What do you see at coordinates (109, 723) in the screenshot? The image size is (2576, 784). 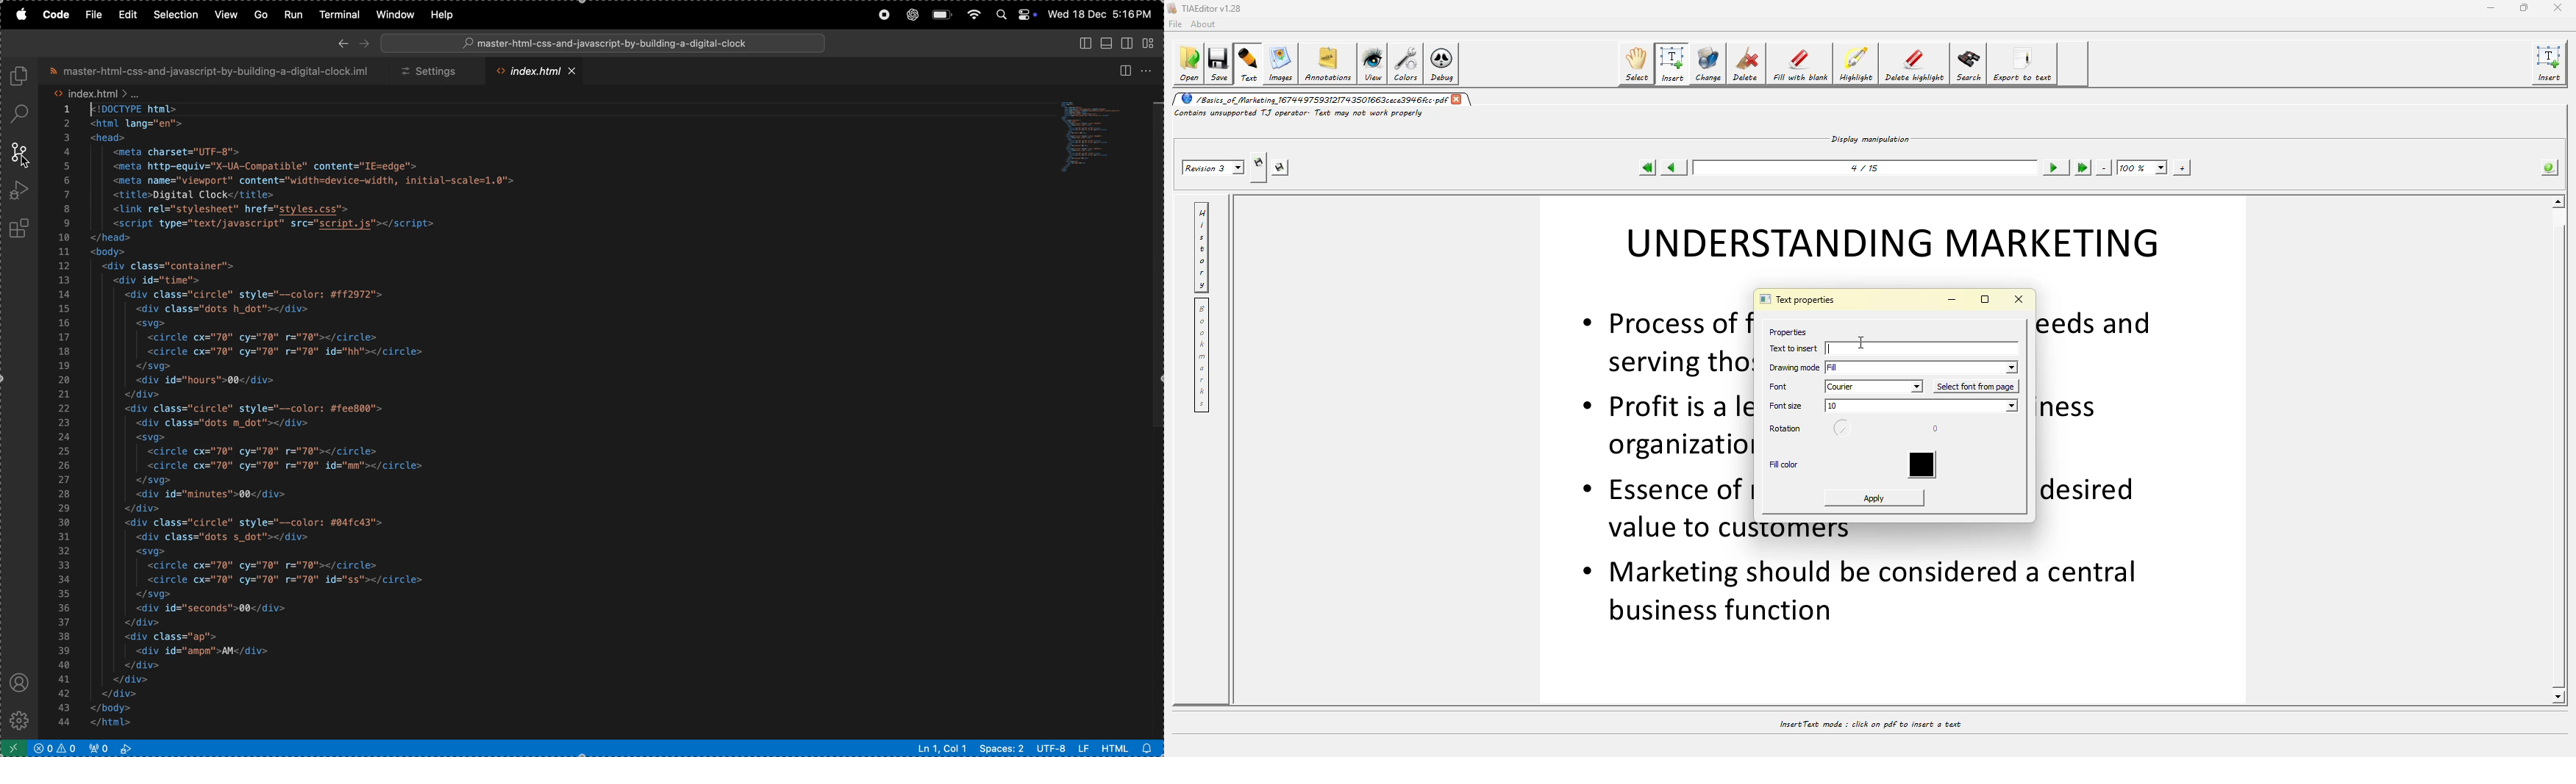 I see `</html>` at bounding box center [109, 723].